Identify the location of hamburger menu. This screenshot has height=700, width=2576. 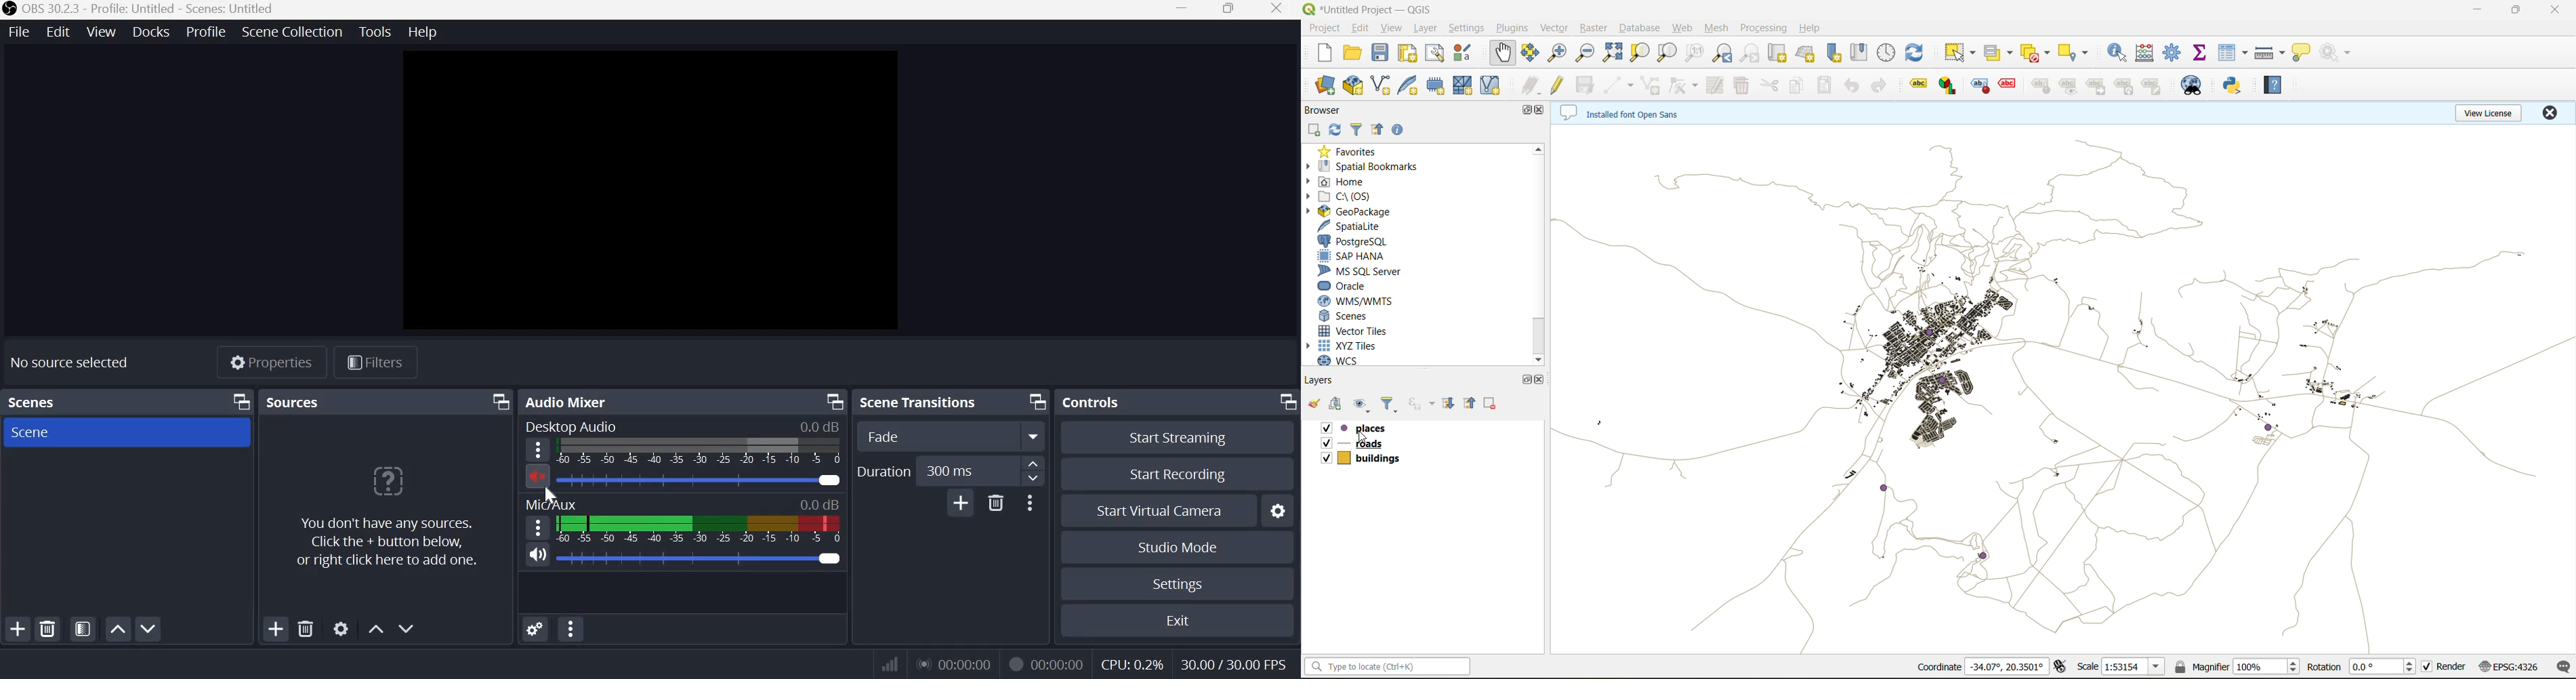
(537, 450).